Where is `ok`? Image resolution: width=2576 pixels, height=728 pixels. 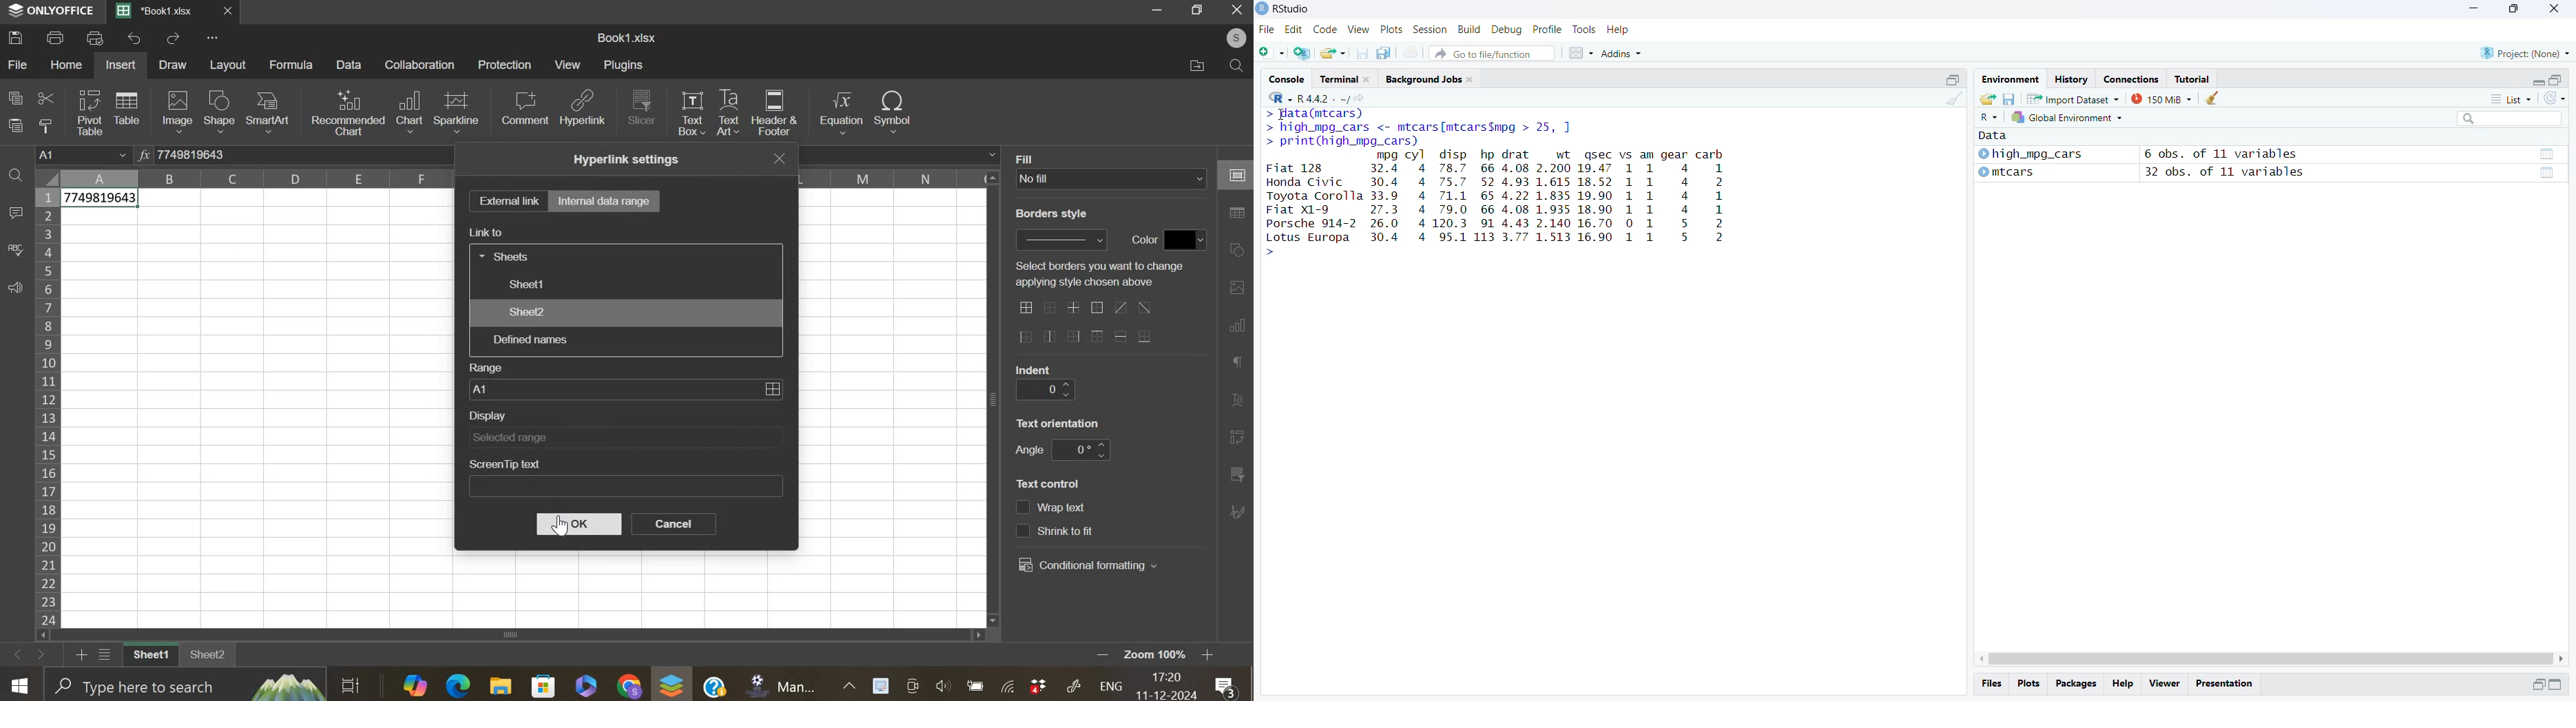 ok is located at coordinates (579, 524).